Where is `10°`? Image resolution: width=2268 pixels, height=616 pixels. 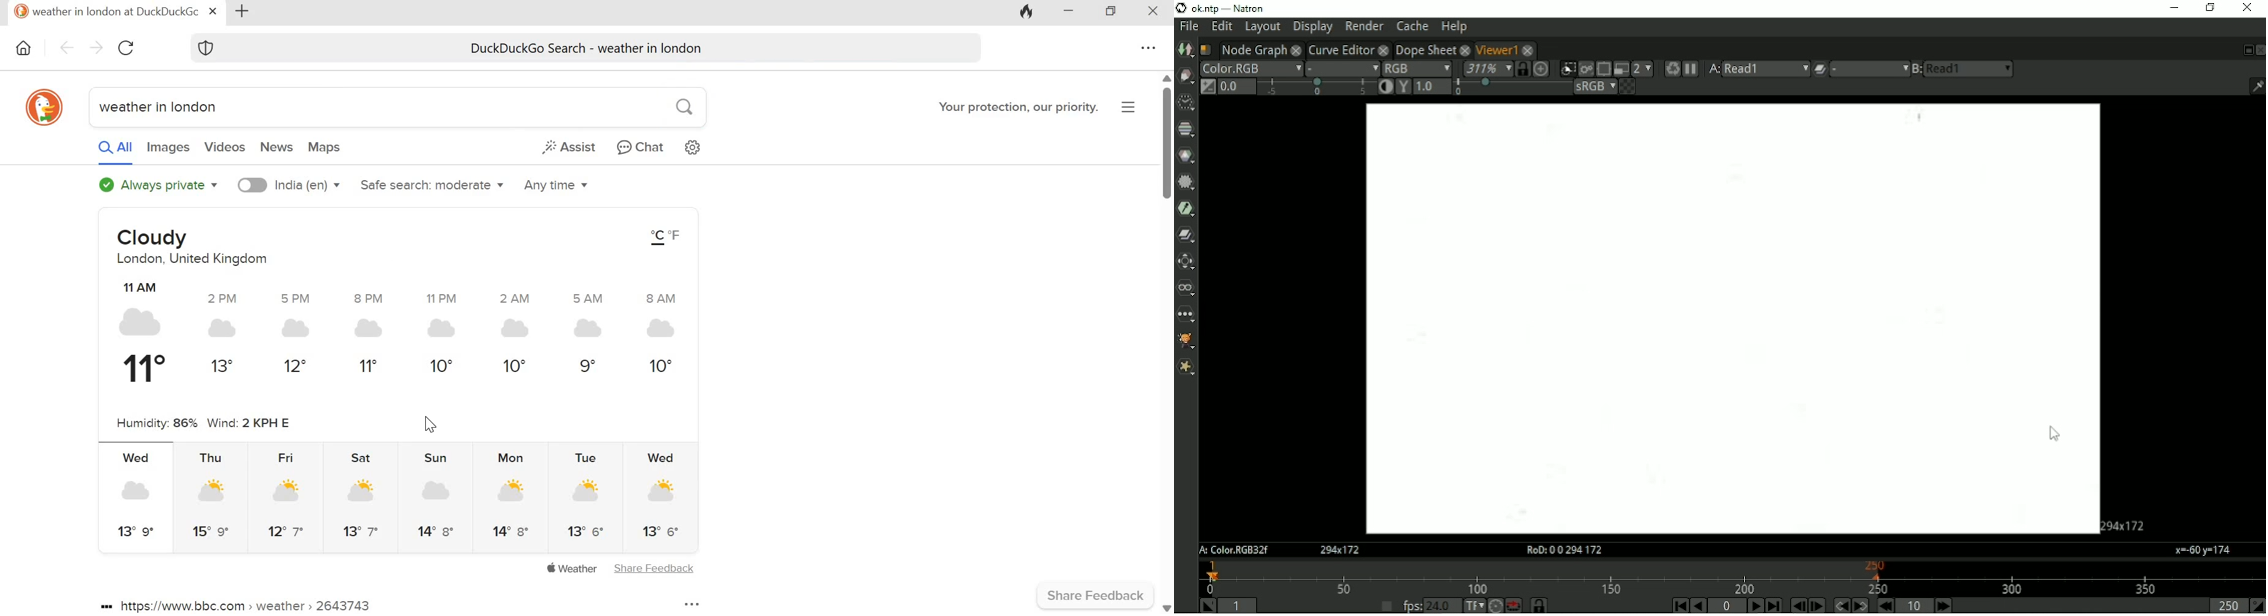 10° is located at coordinates (661, 366).